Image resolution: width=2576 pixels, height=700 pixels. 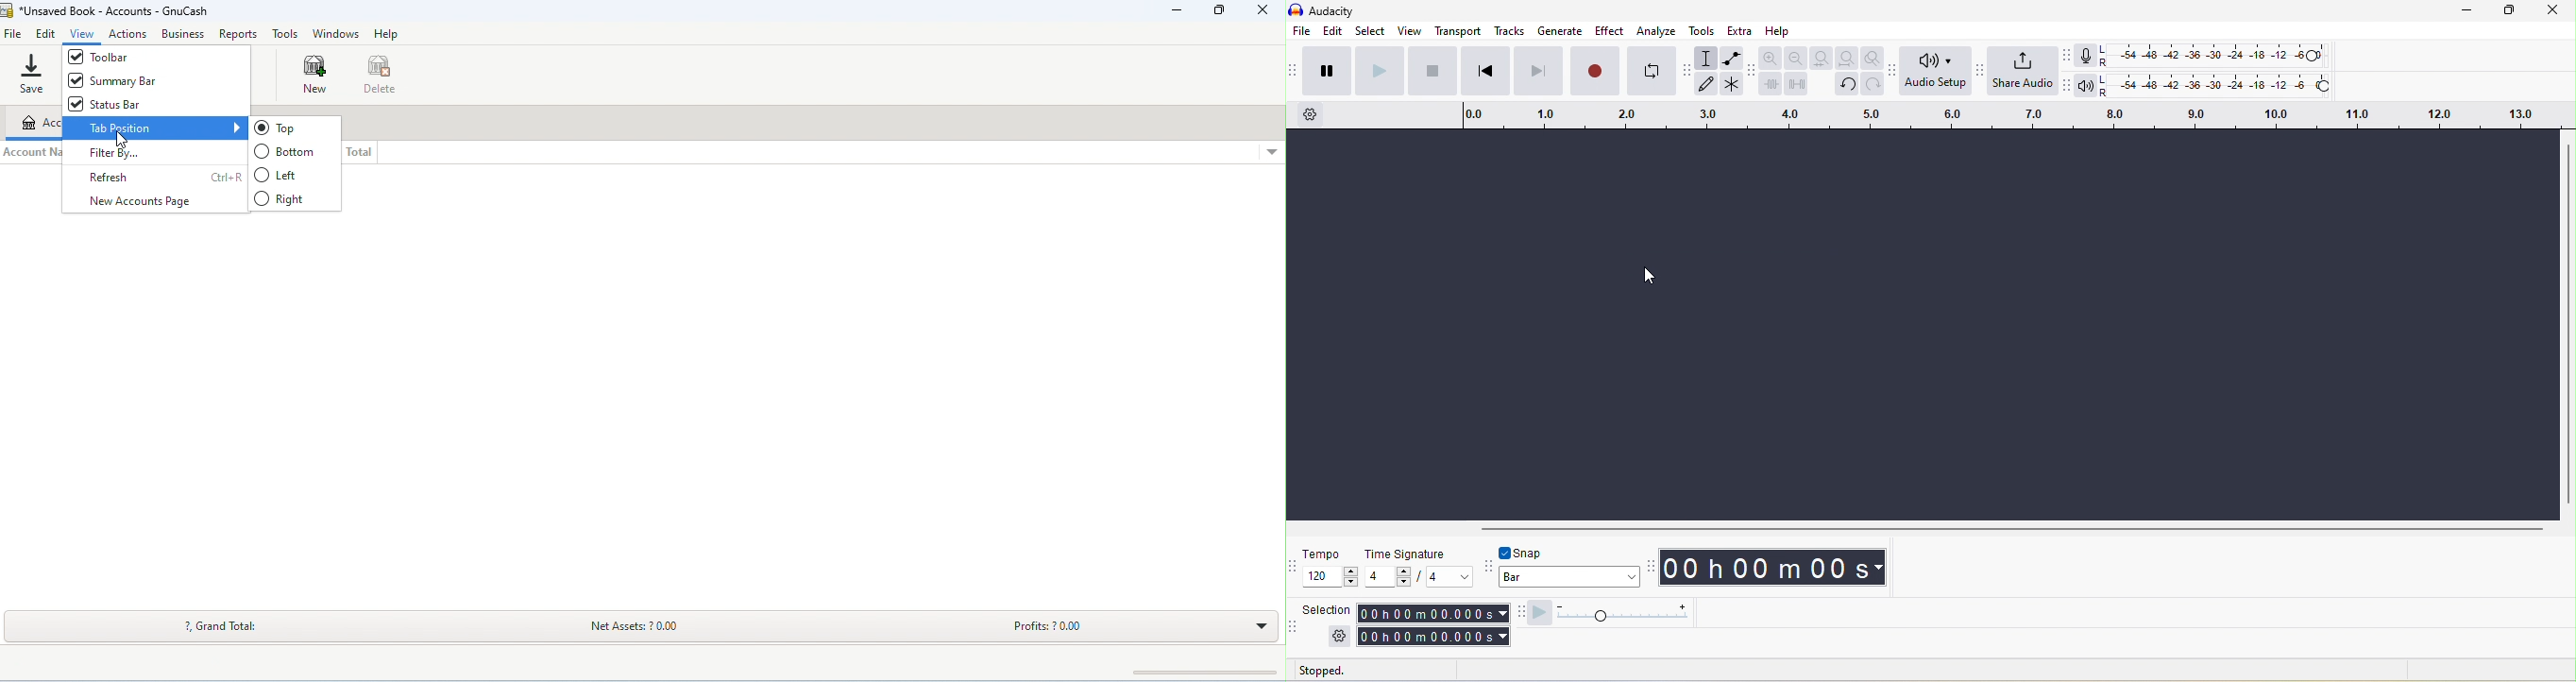 What do you see at coordinates (1486, 71) in the screenshot?
I see `skip to start` at bounding box center [1486, 71].